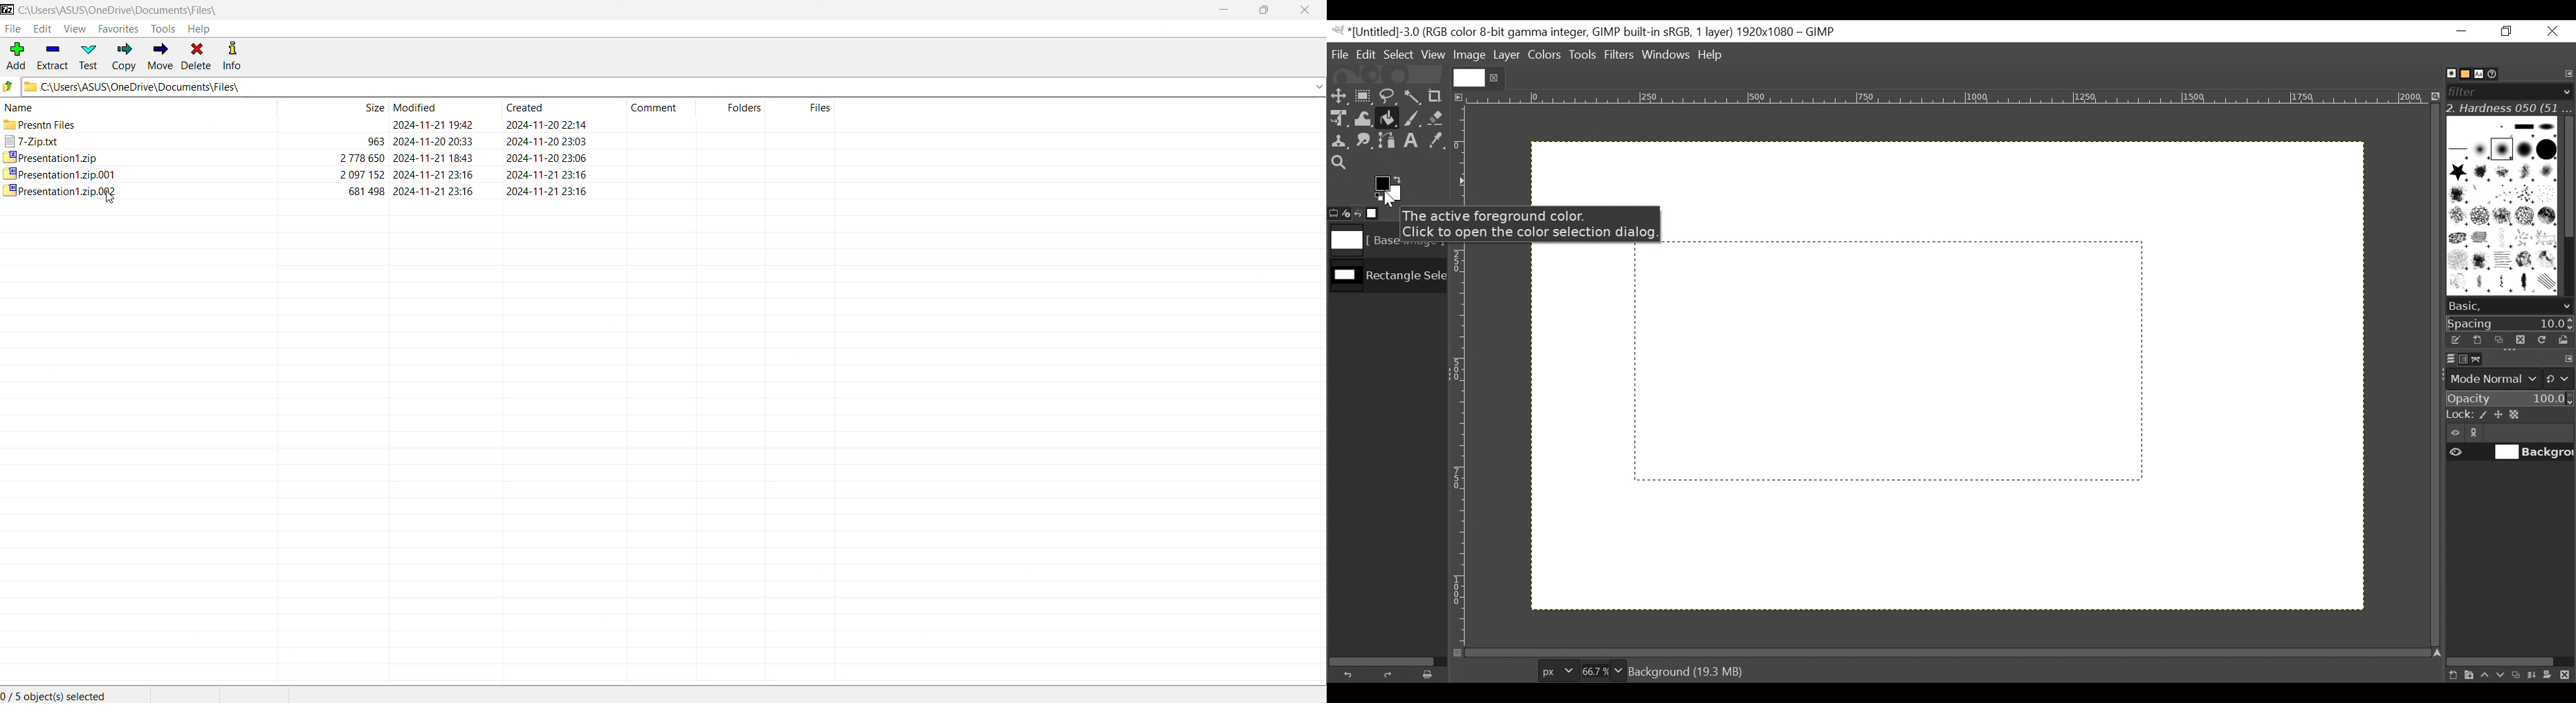 The width and height of the screenshot is (2576, 728). What do you see at coordinates (1387, 94) in the screenshot?
I see `Free Select tool` at bounding box center [1387, 94].